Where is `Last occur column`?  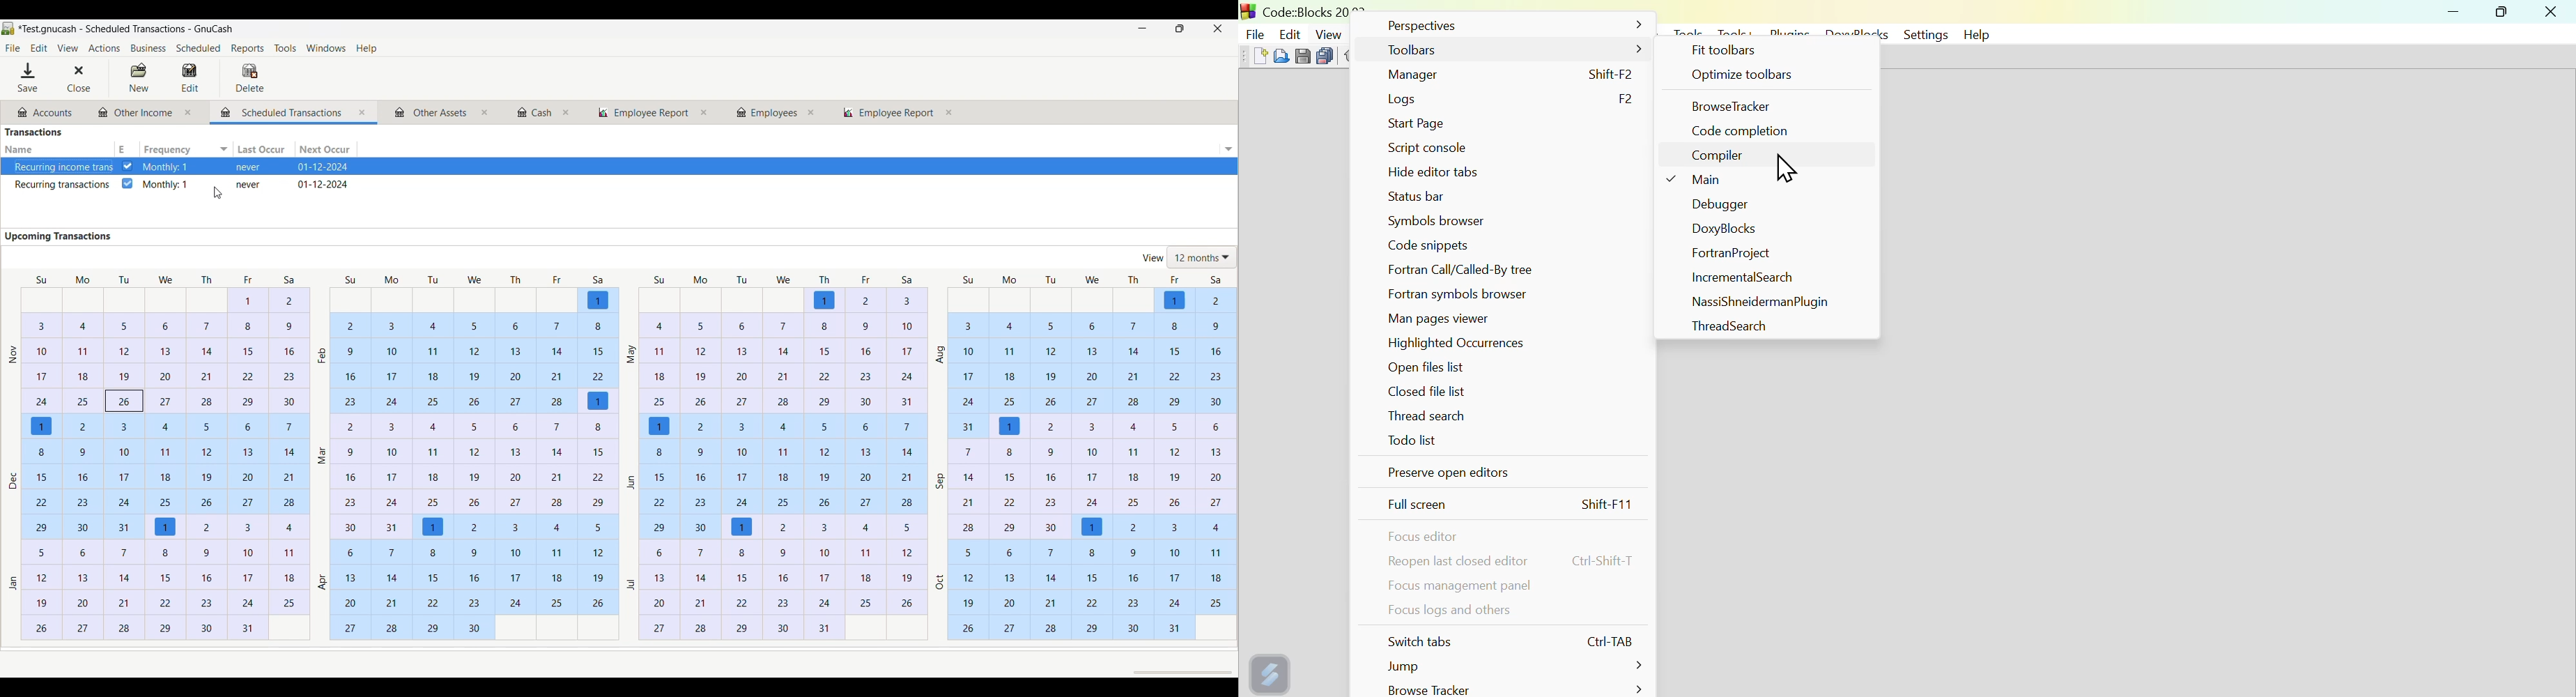
Last occur column is located at coordinates (264, 149).